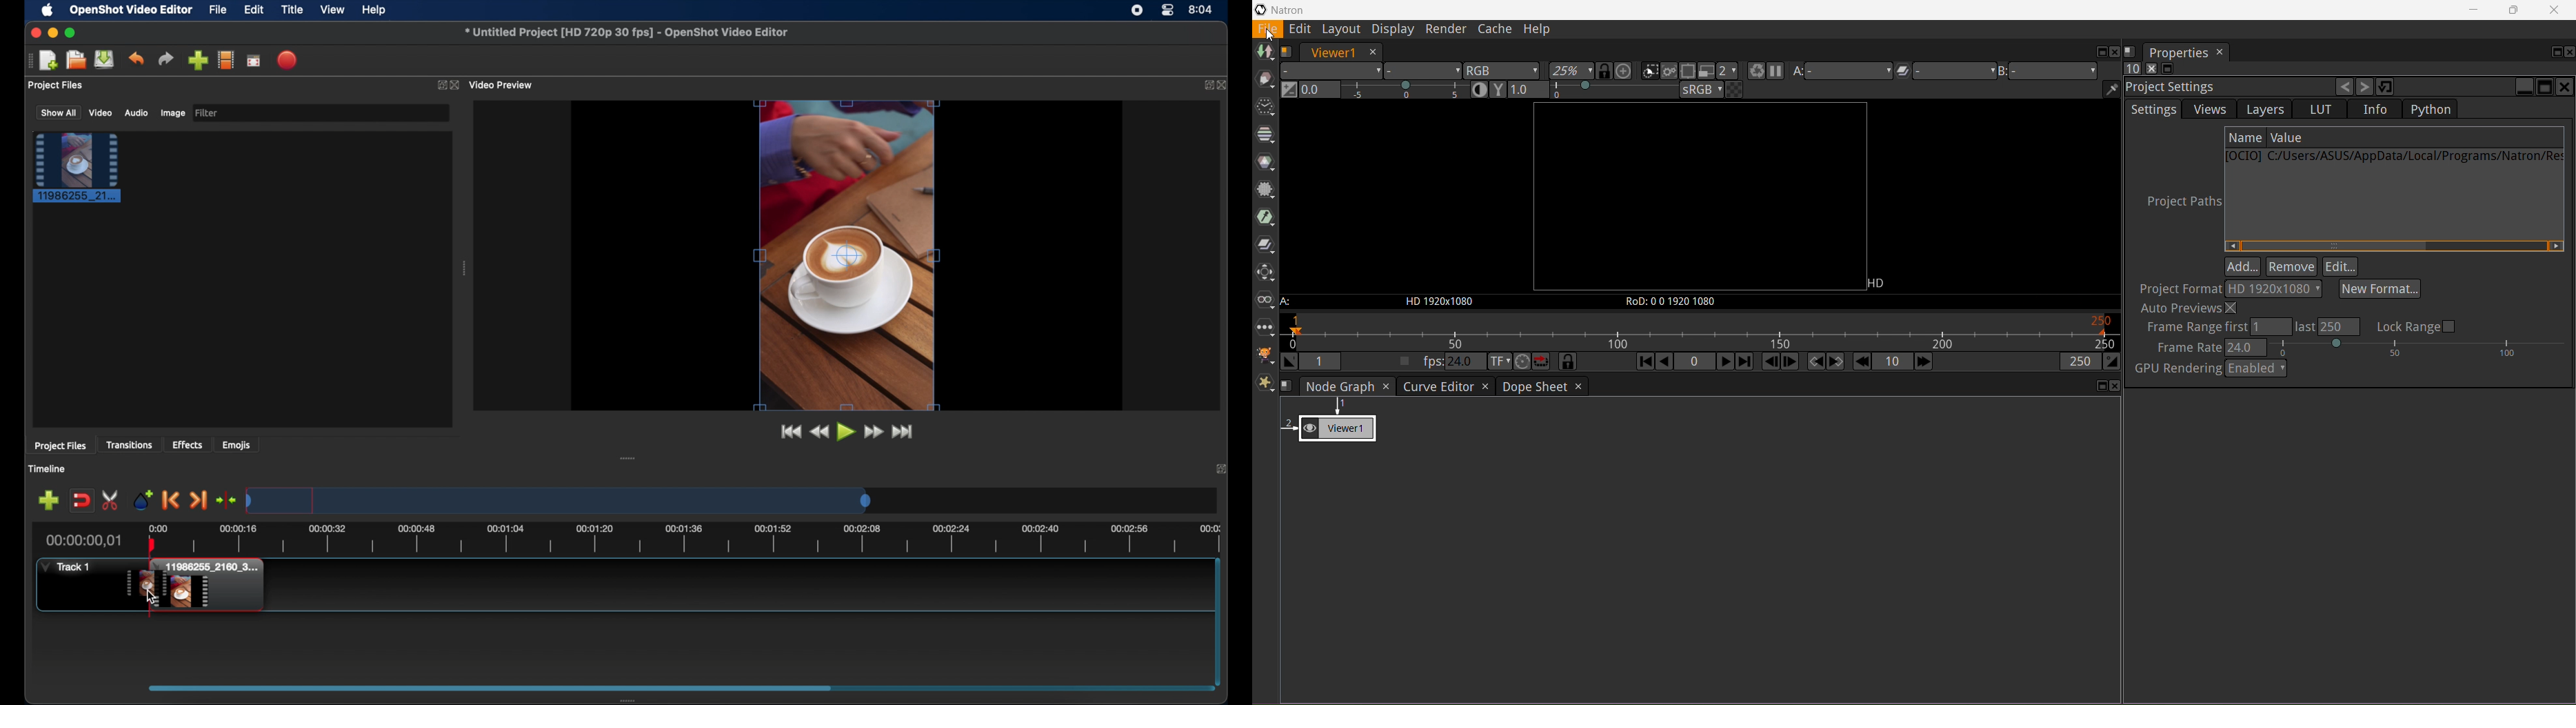 This screenshot has height=728, width=2576. I want to click on effects, so click(188, 444).